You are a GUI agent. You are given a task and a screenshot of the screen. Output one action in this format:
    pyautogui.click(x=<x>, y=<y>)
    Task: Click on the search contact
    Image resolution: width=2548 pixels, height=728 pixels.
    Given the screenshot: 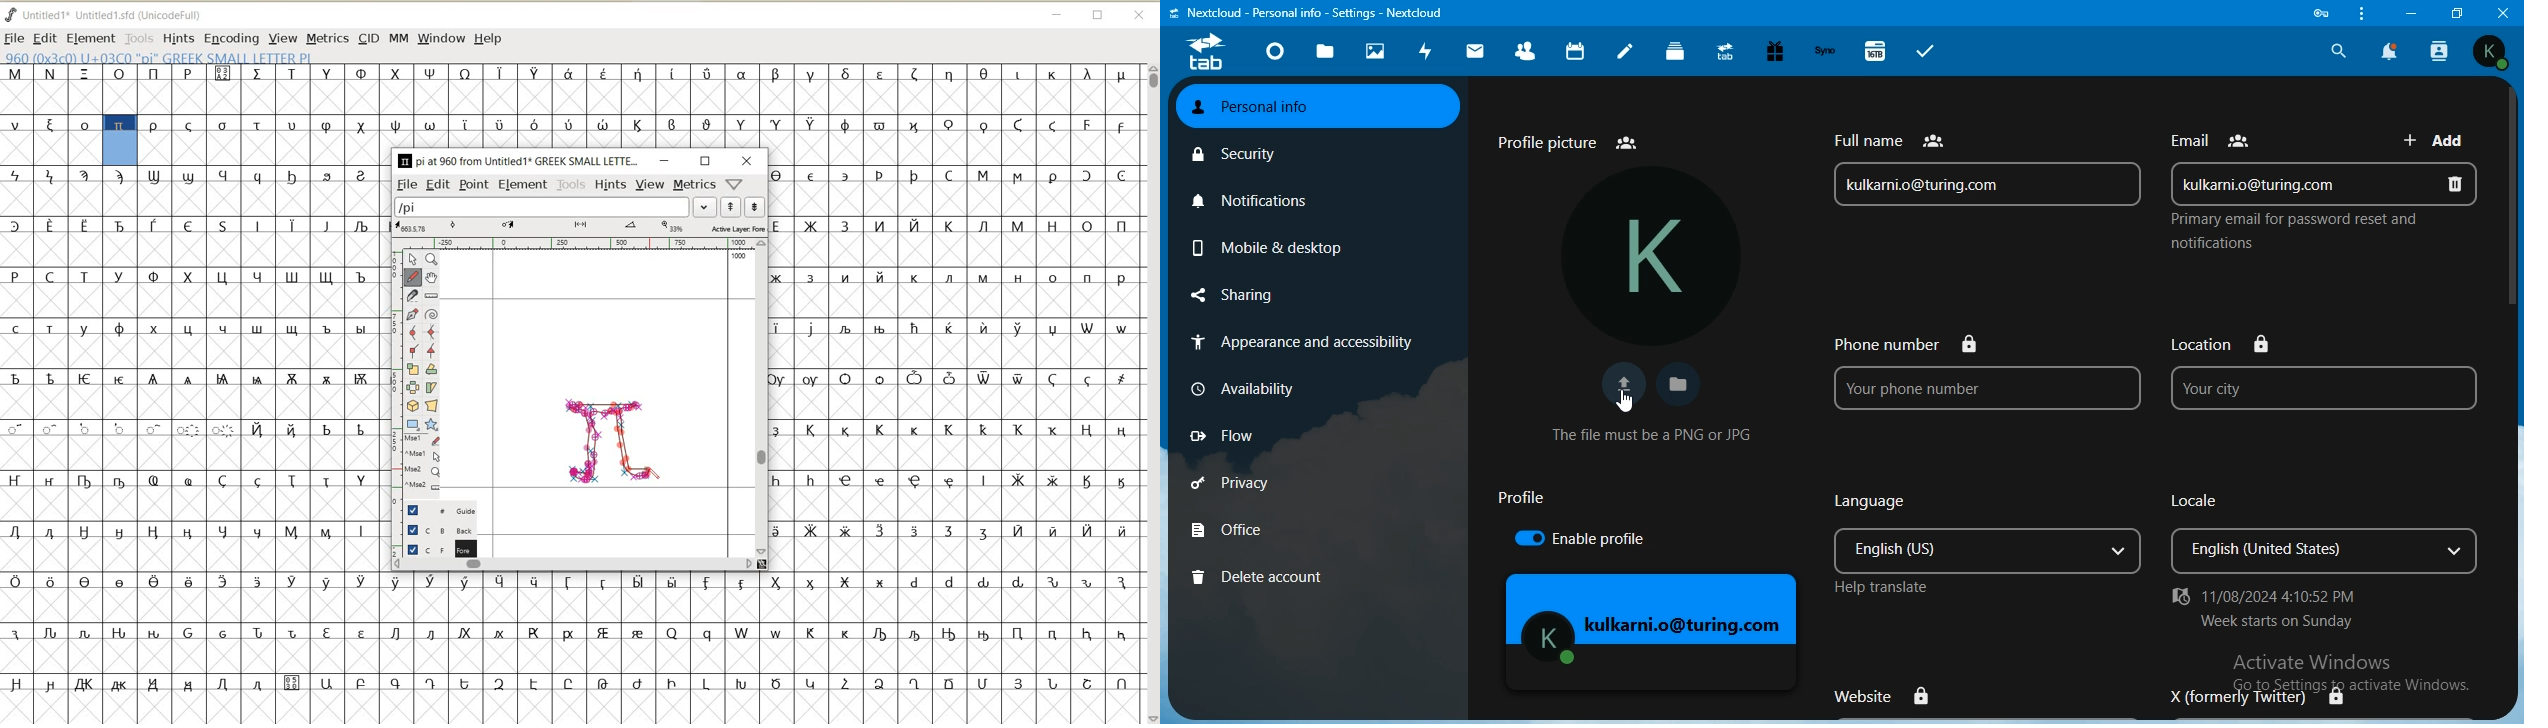 What is the action you would take?
    pyautogui.click(x=2441, y=51)
    